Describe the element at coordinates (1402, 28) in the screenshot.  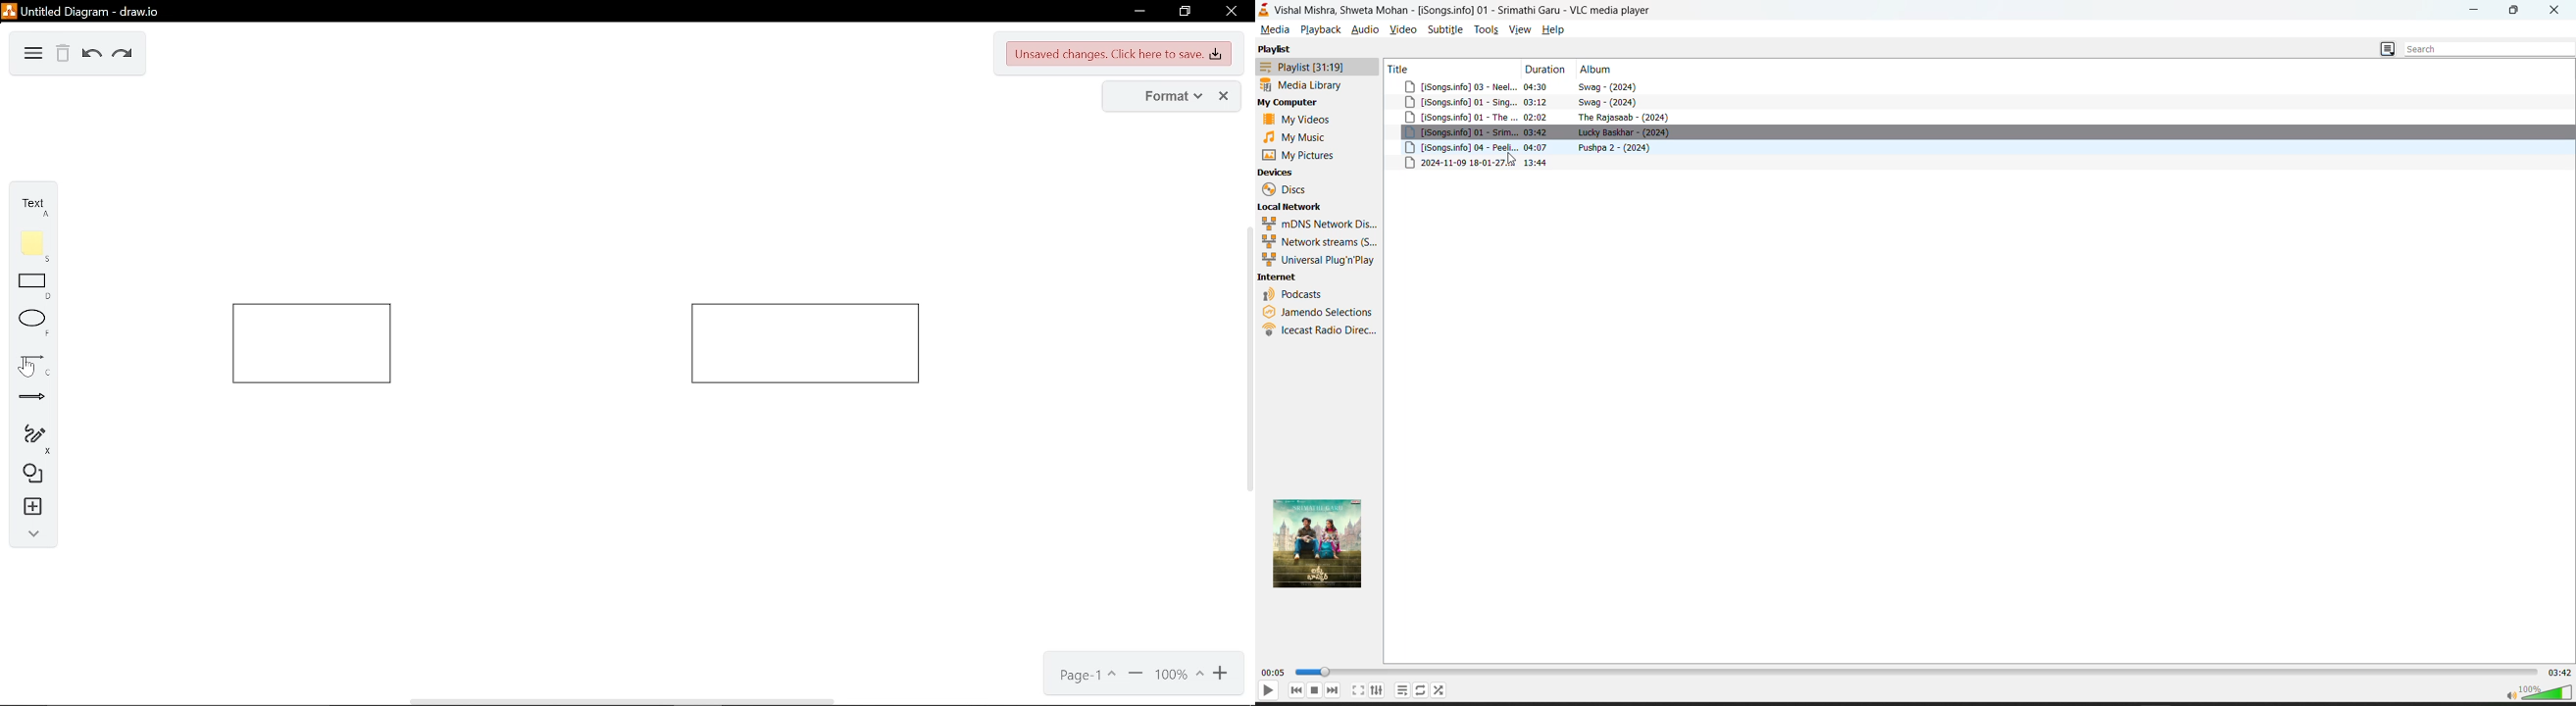
I see `video` at that location.